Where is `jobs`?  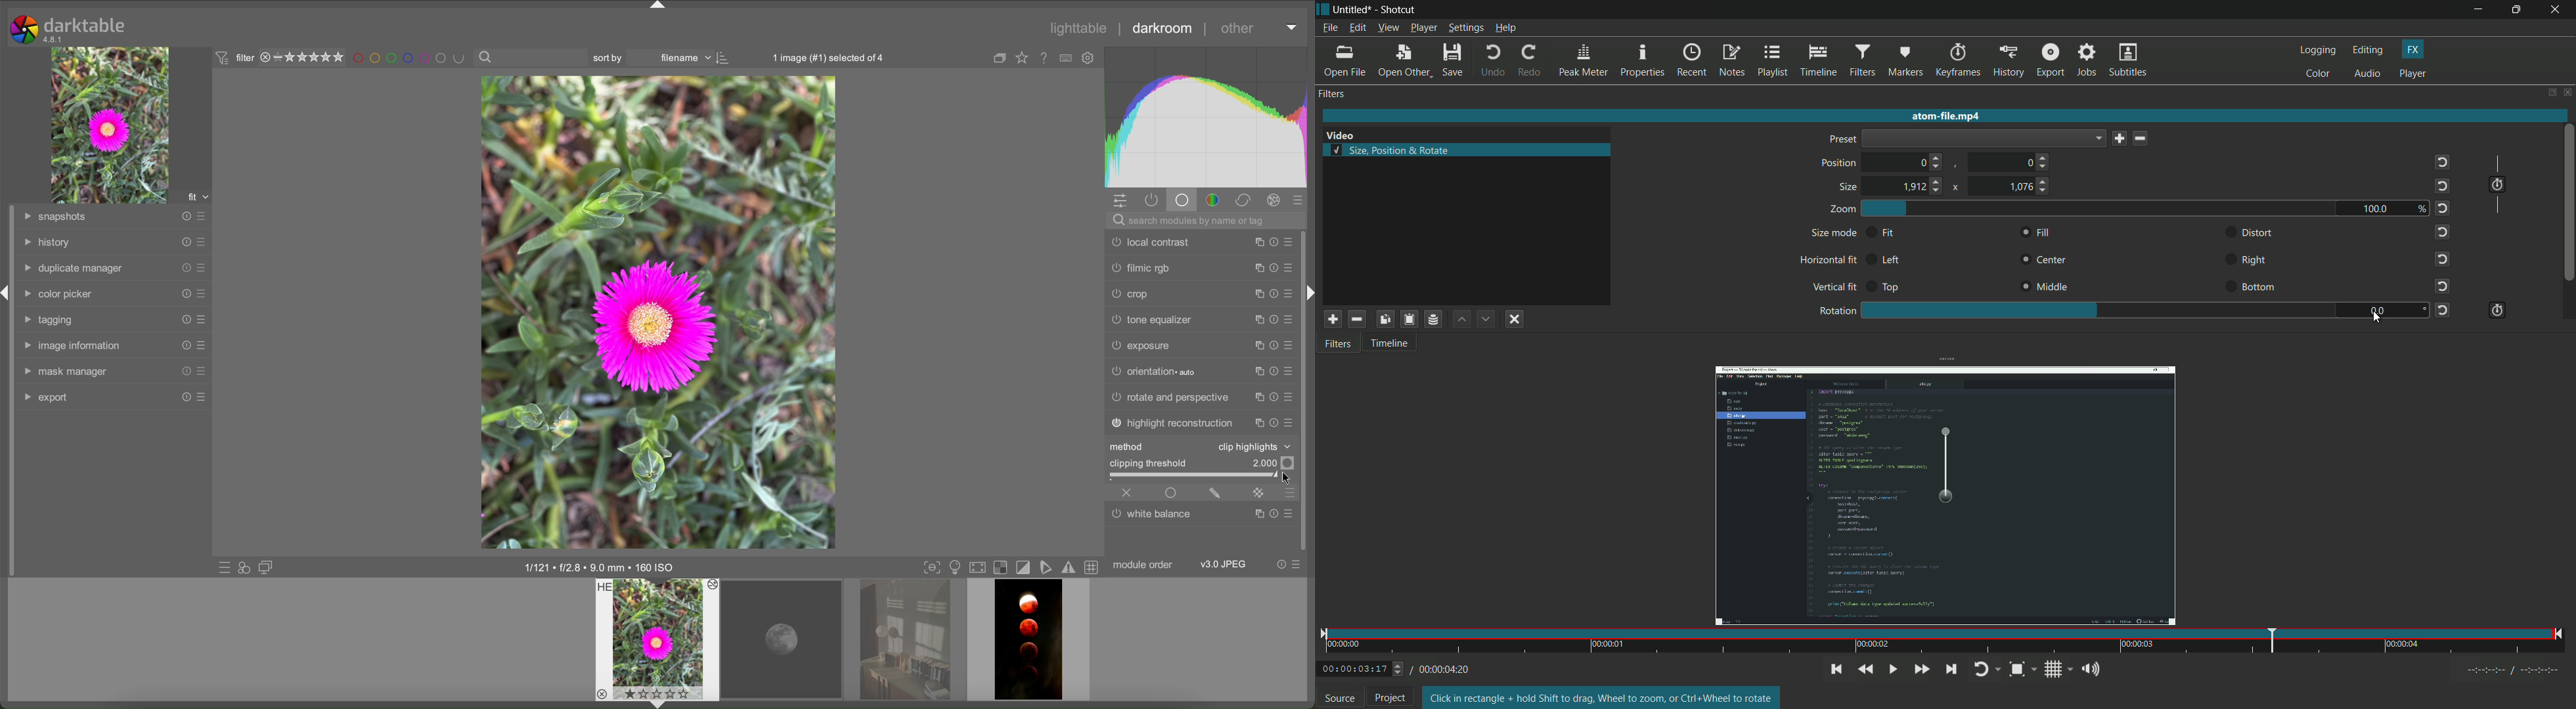
jobs is located at coordinates (2085, 61).